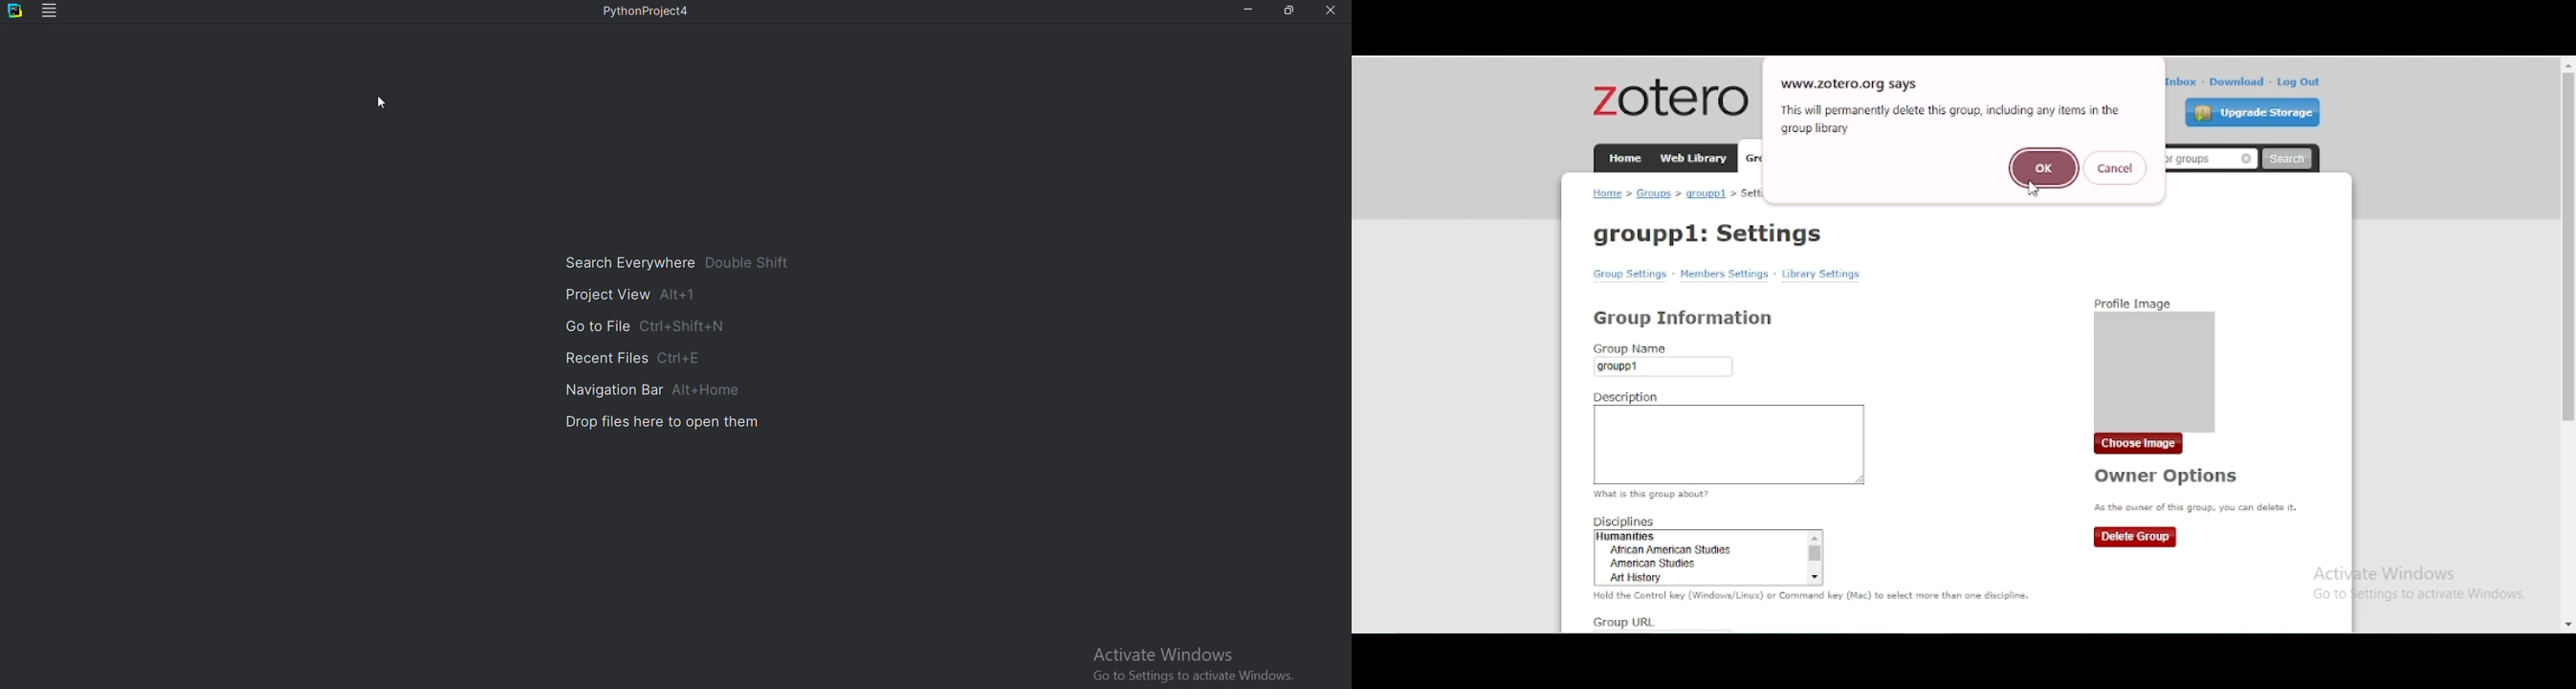 The image size is (2576, 700). What do you see at coordinates (1709, 234) in the screenshot?
I see `groupp1: settings` at bounding box center [1709, 234].